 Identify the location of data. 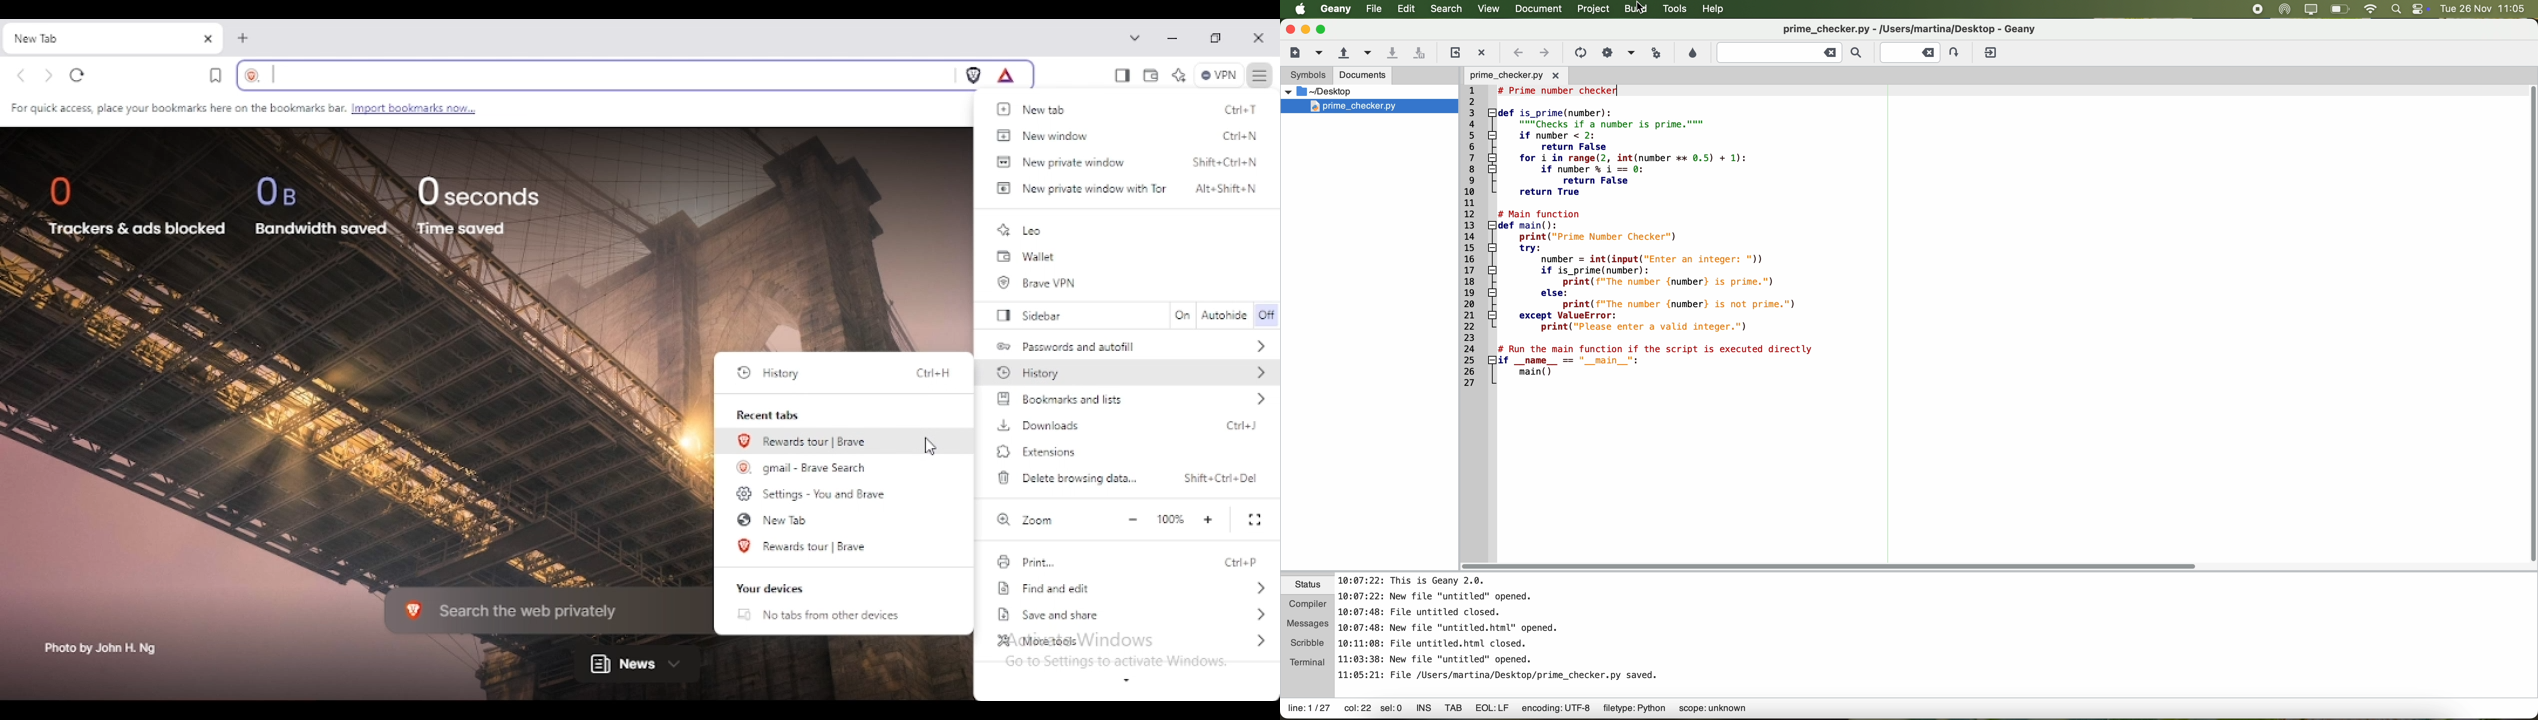
(1533, 710).